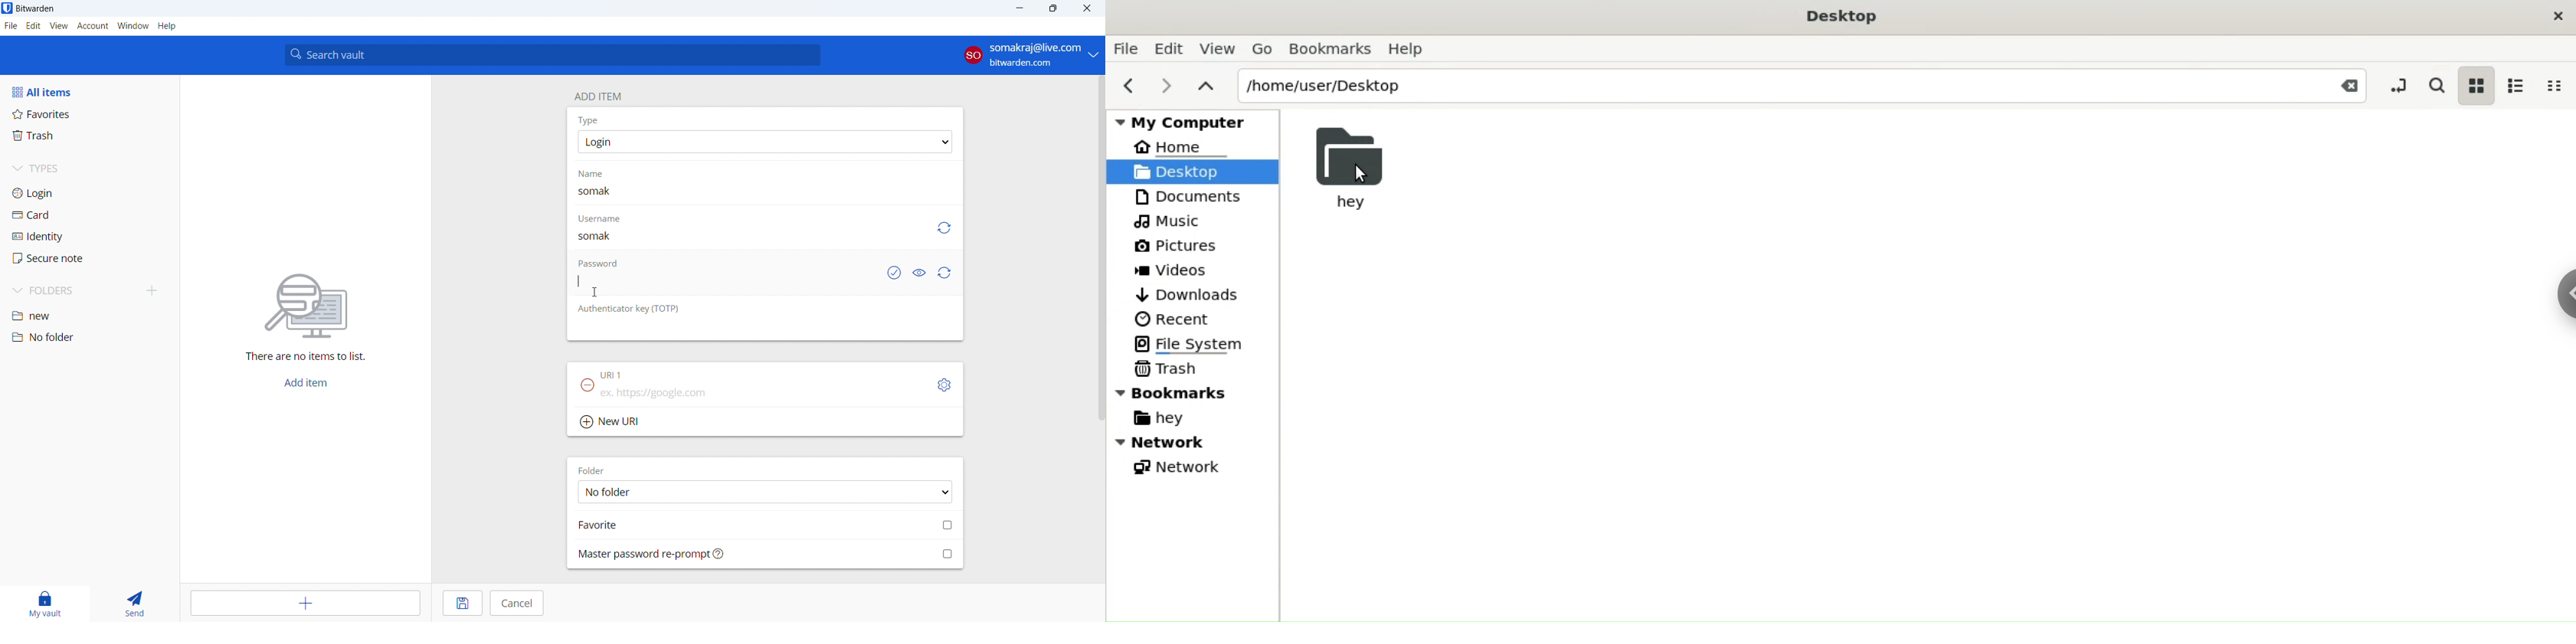 This screenshot has height=644, width=2576. I want to click on edit, so click(33, 26).